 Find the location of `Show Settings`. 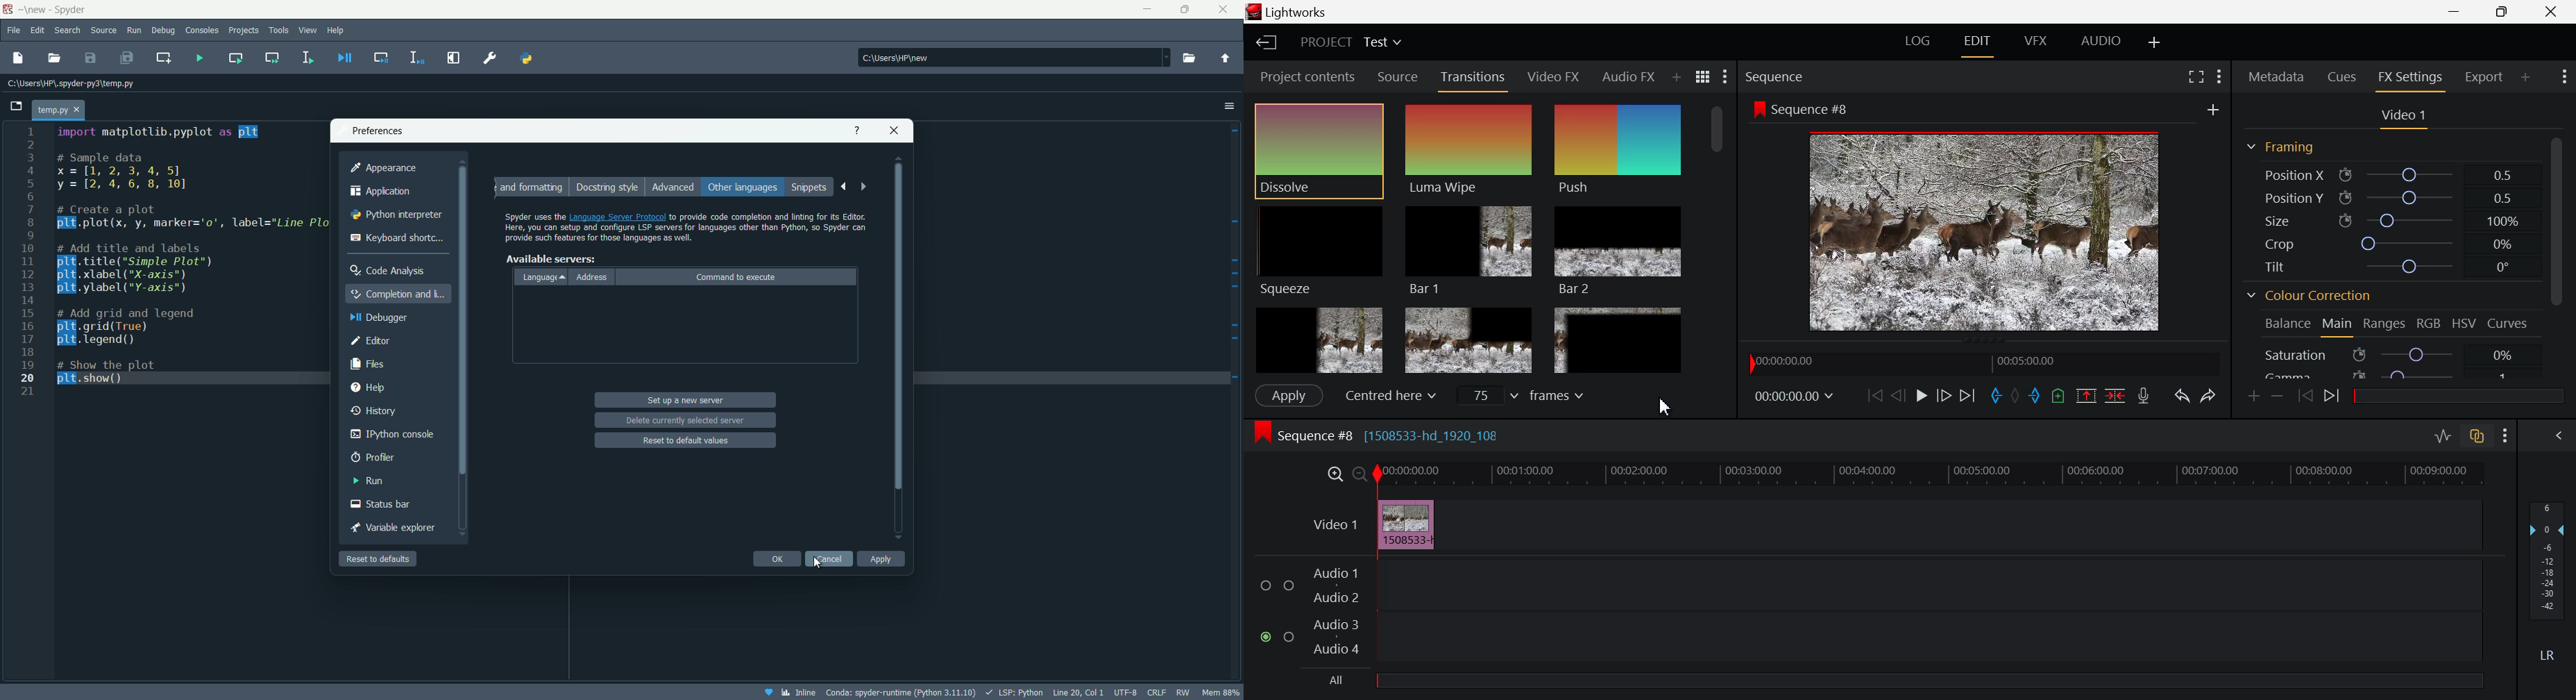

Show Settings is located at coordinates (2506, 438).